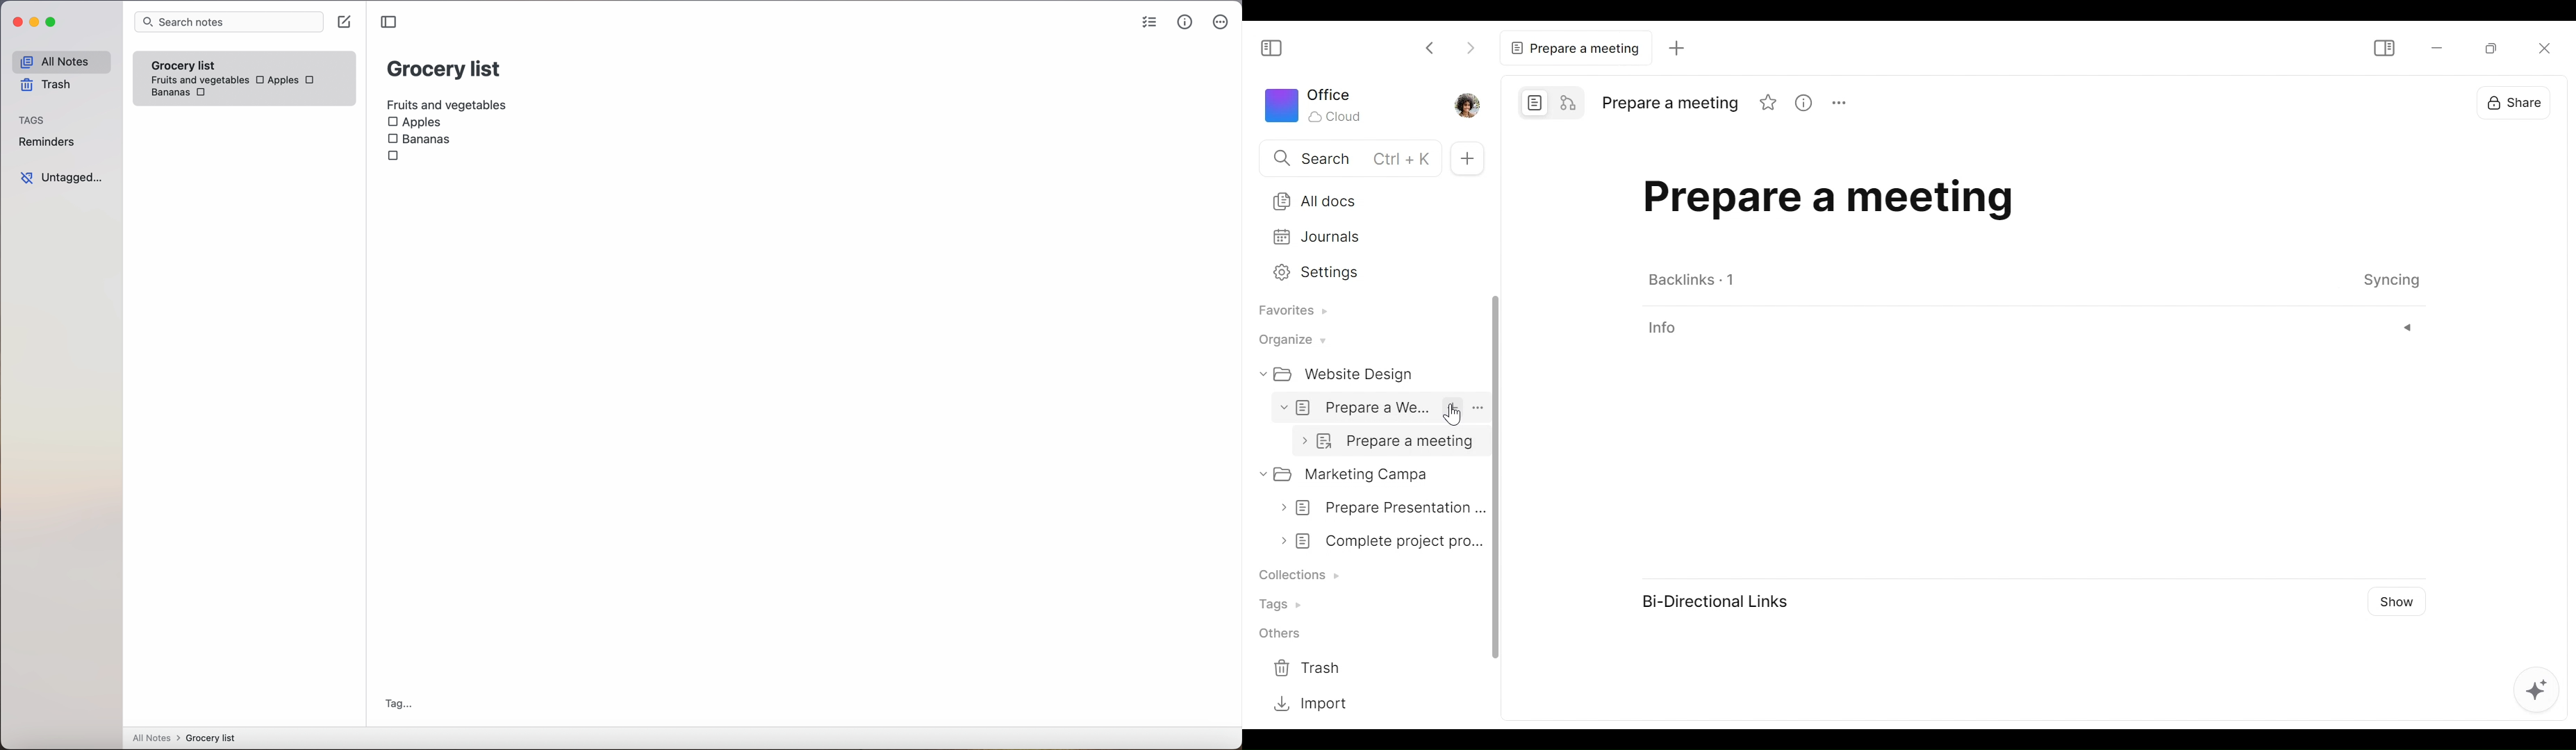 Image resolution: width=2576 pixels, height=756 pixels. What do you see at coordinates (1676, 48) in the screenshot?
I see `Add new tab` at bounding box center [1676, 48].